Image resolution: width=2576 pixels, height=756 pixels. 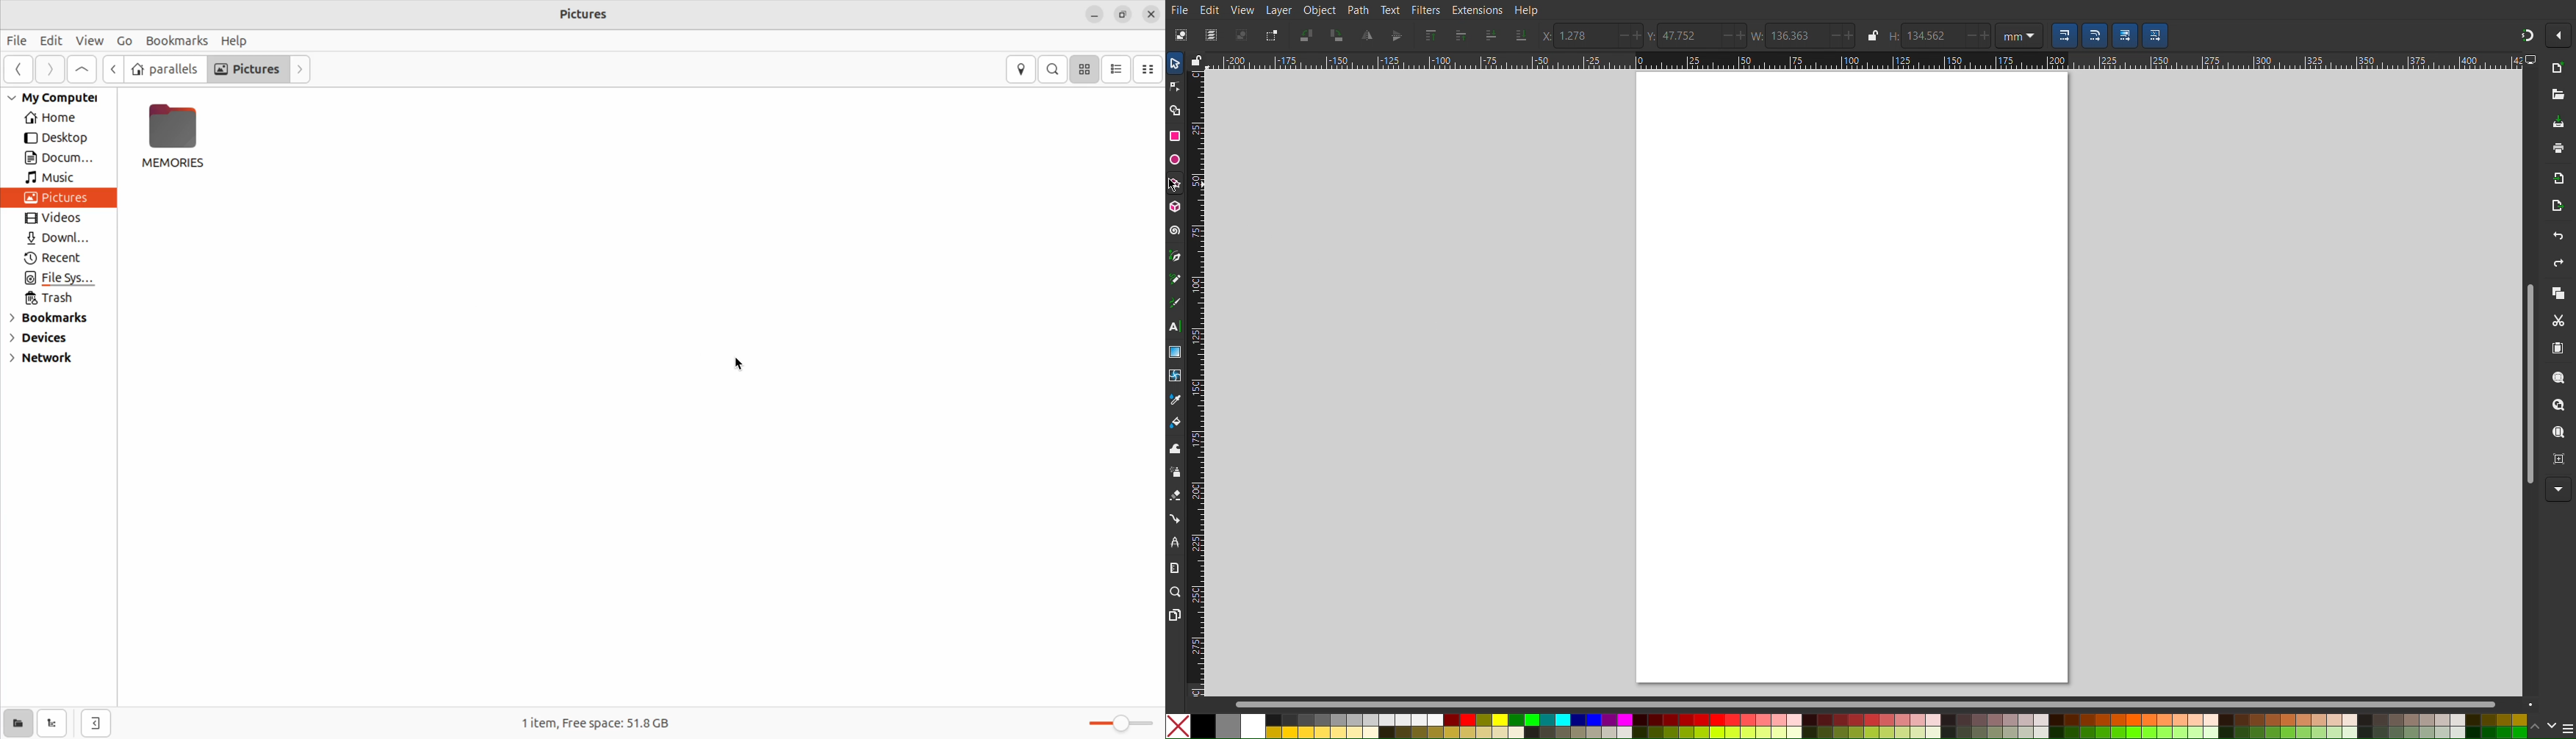 What do you see at coordinates (2567, 728) in the screenshot?
I see `menu` at bounding box center [2567, 728].